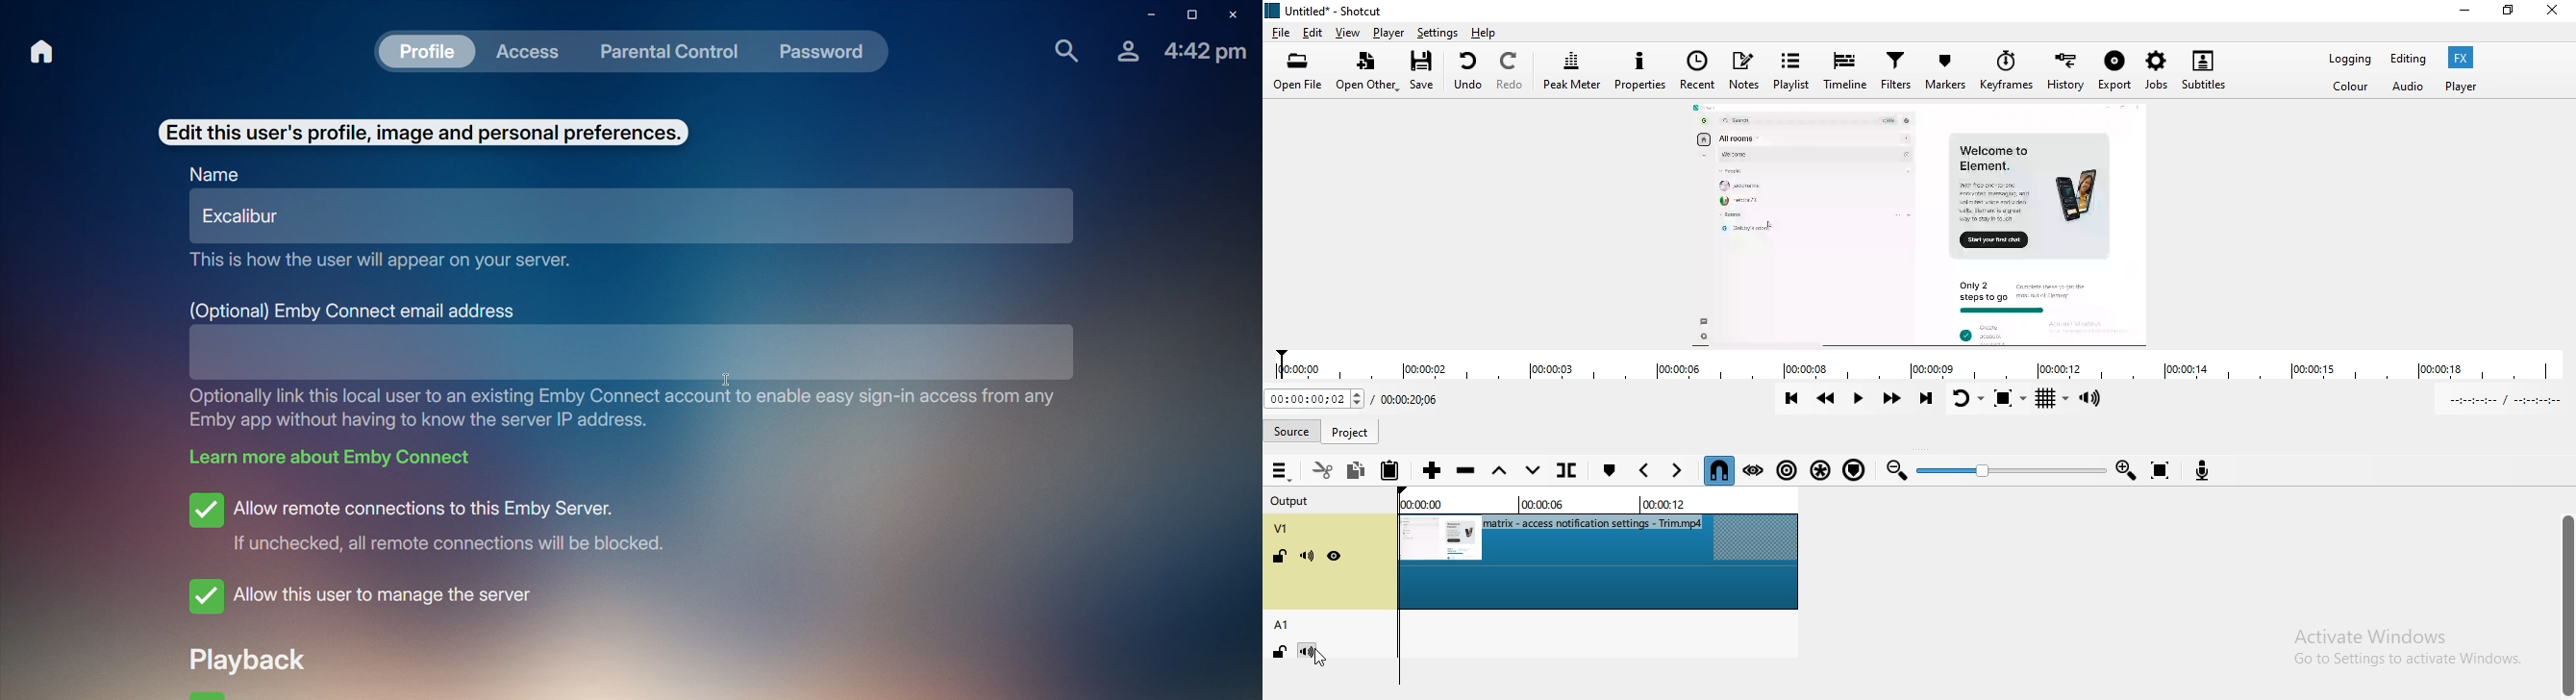  What do you see at coordinates (2166, 469) in the screenshot?
I see `Zoom timeline to fit` at bounding box center [2166, 469].